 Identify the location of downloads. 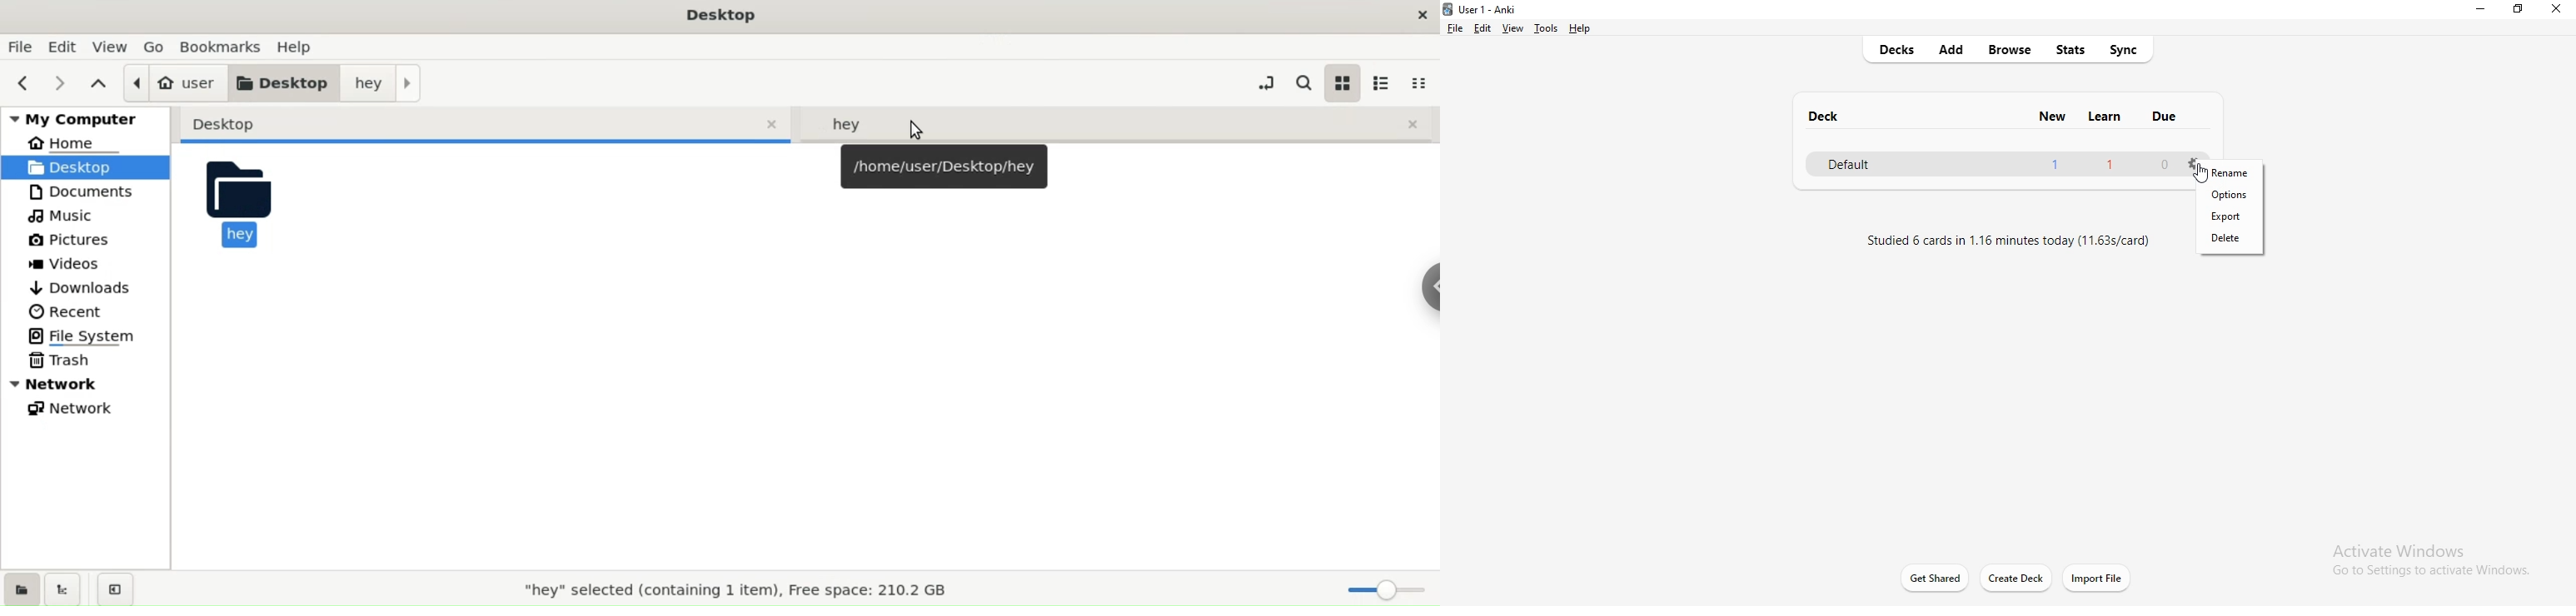
(89, 287).